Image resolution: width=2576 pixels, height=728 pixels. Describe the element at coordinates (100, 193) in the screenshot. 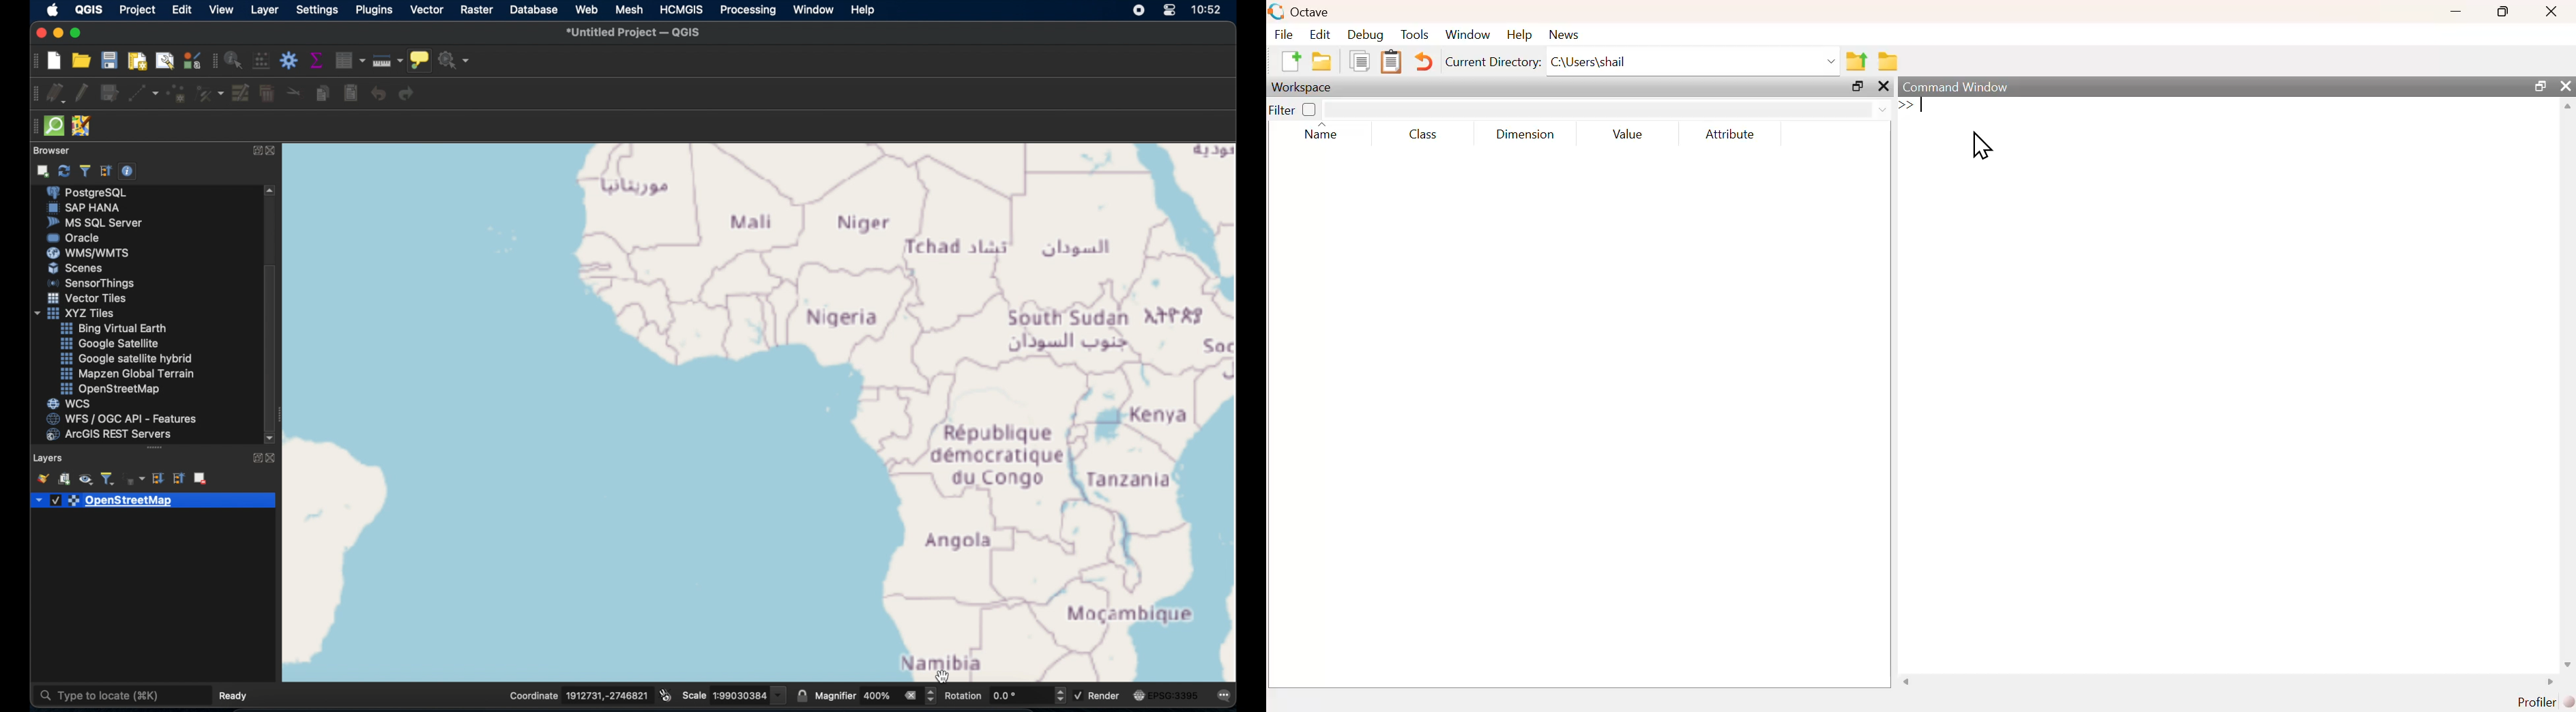

I see `postgre sql` at that location.